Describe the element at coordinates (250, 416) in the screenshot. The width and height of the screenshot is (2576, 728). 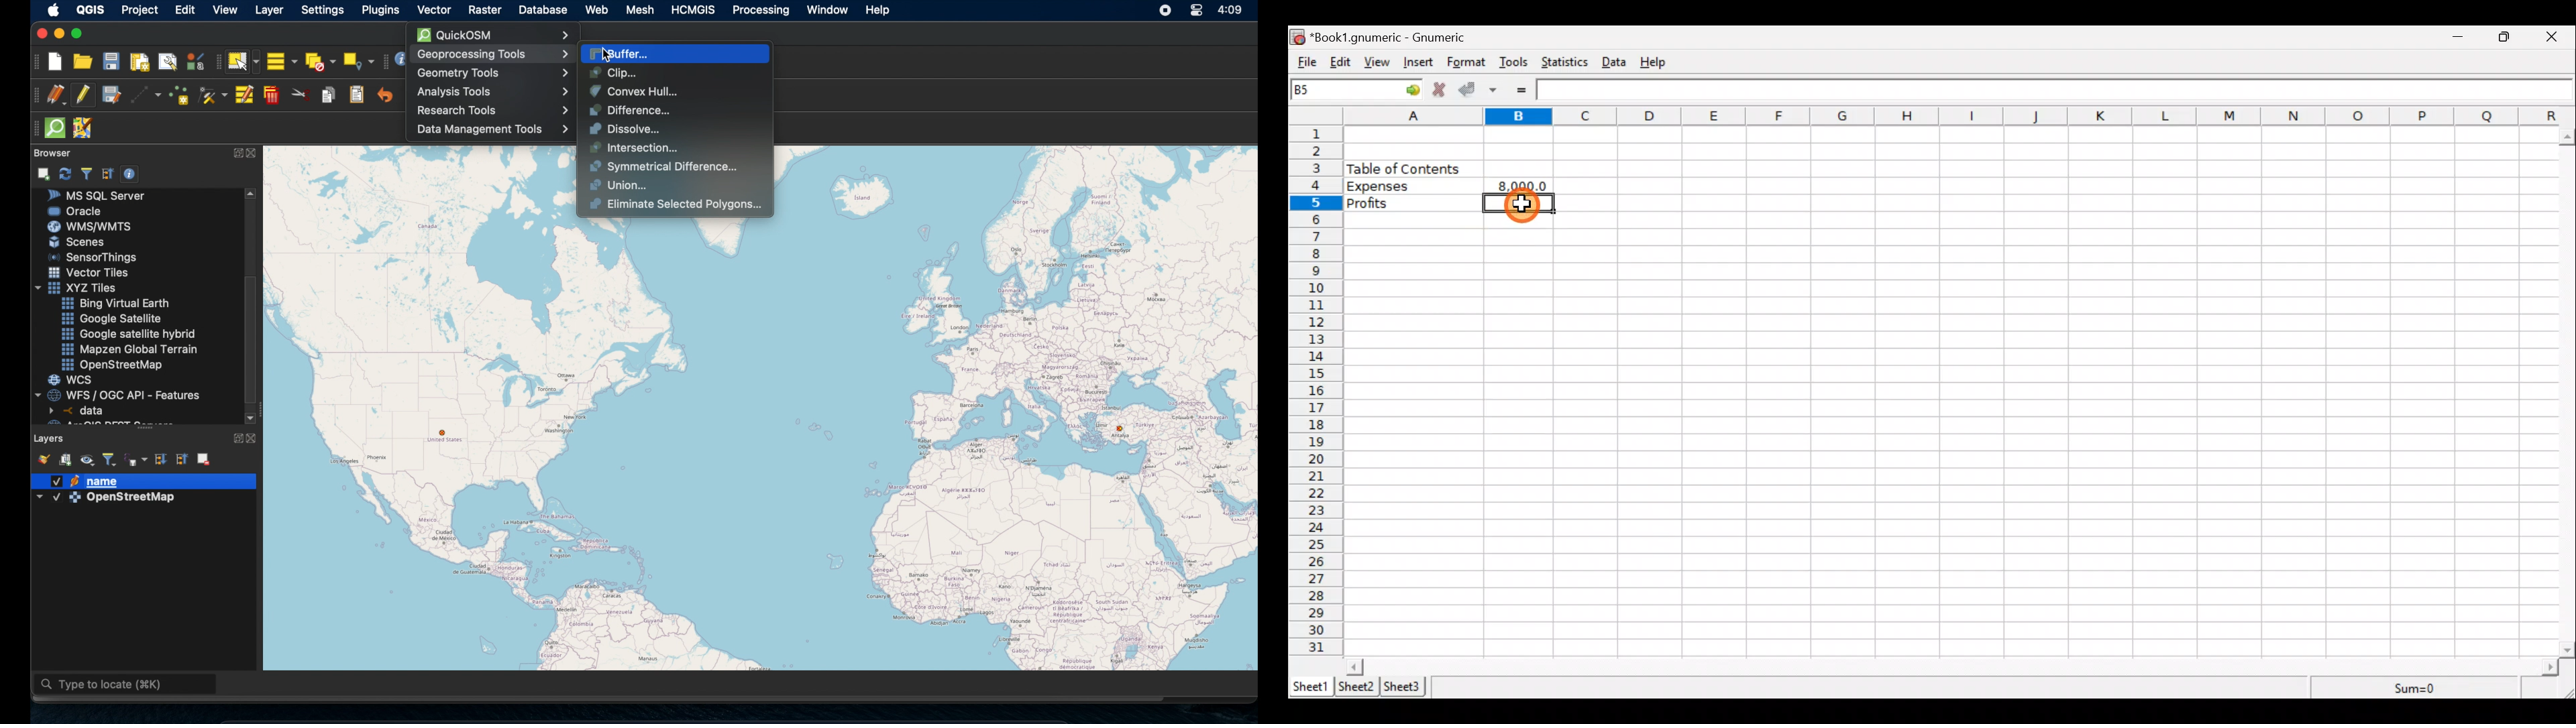
I see `scroll down arrow` at that location.